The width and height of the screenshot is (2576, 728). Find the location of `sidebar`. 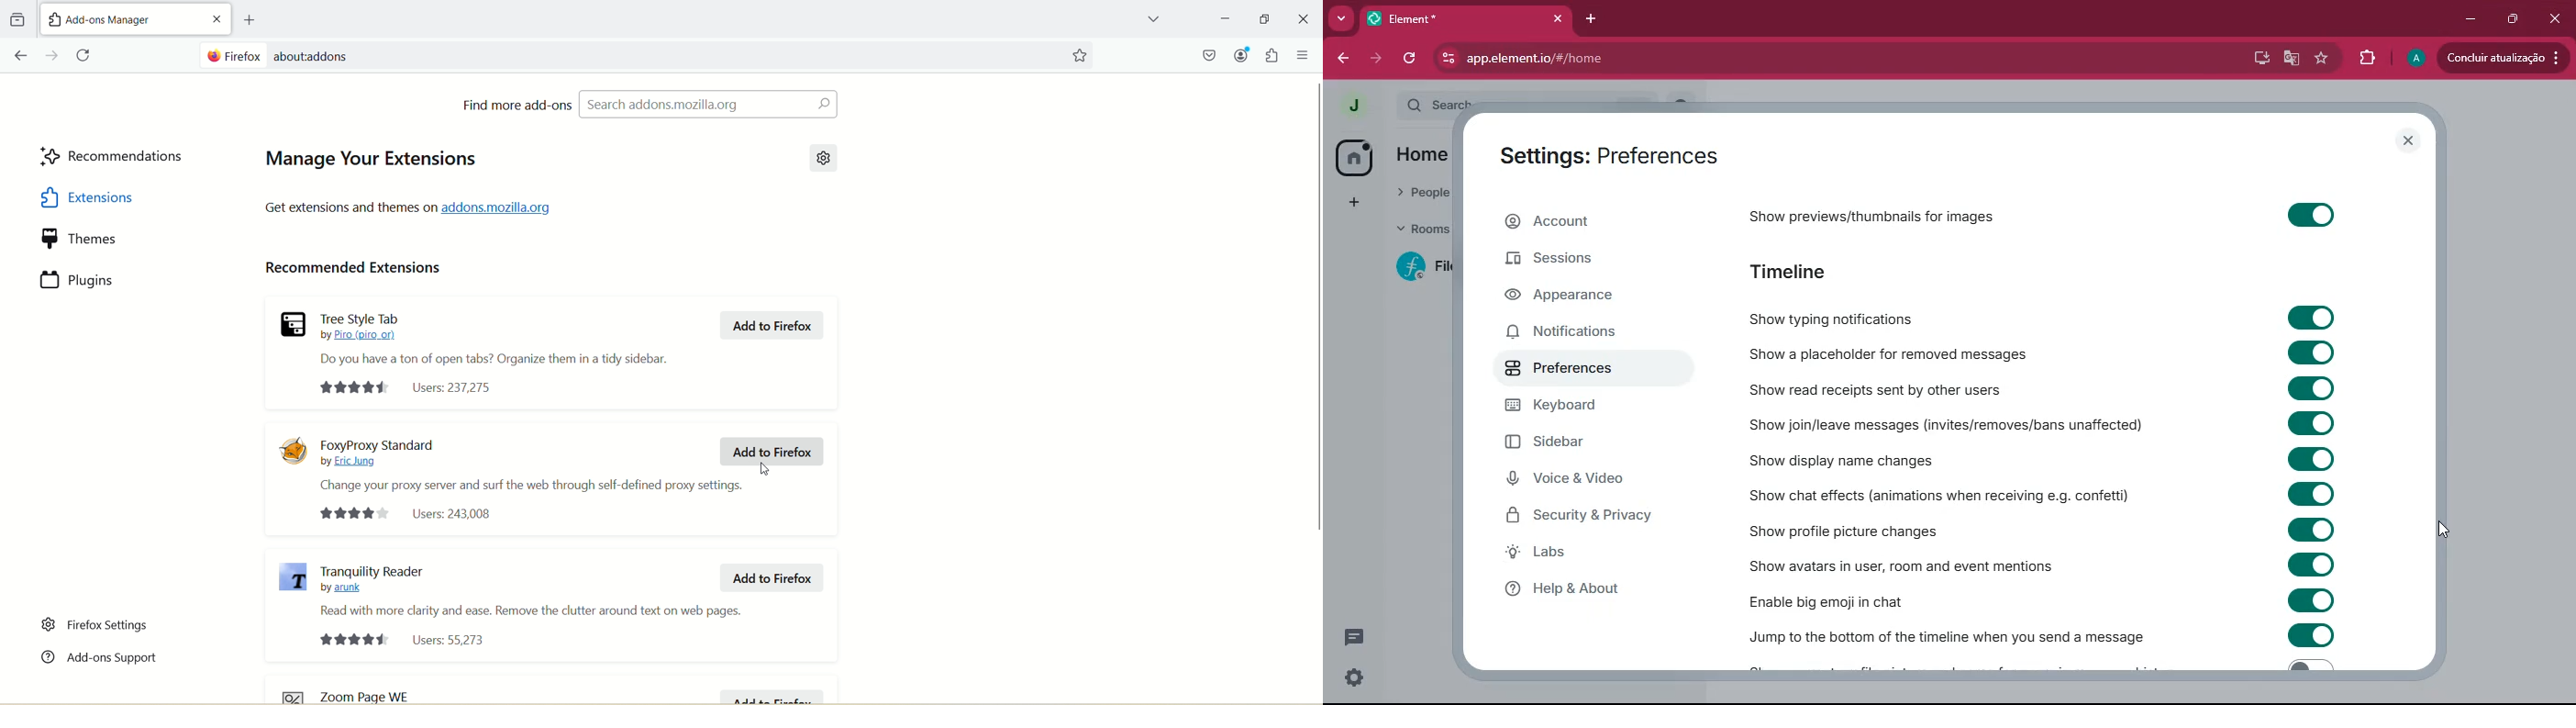

sidebar is located at coordinates (1586, 444).